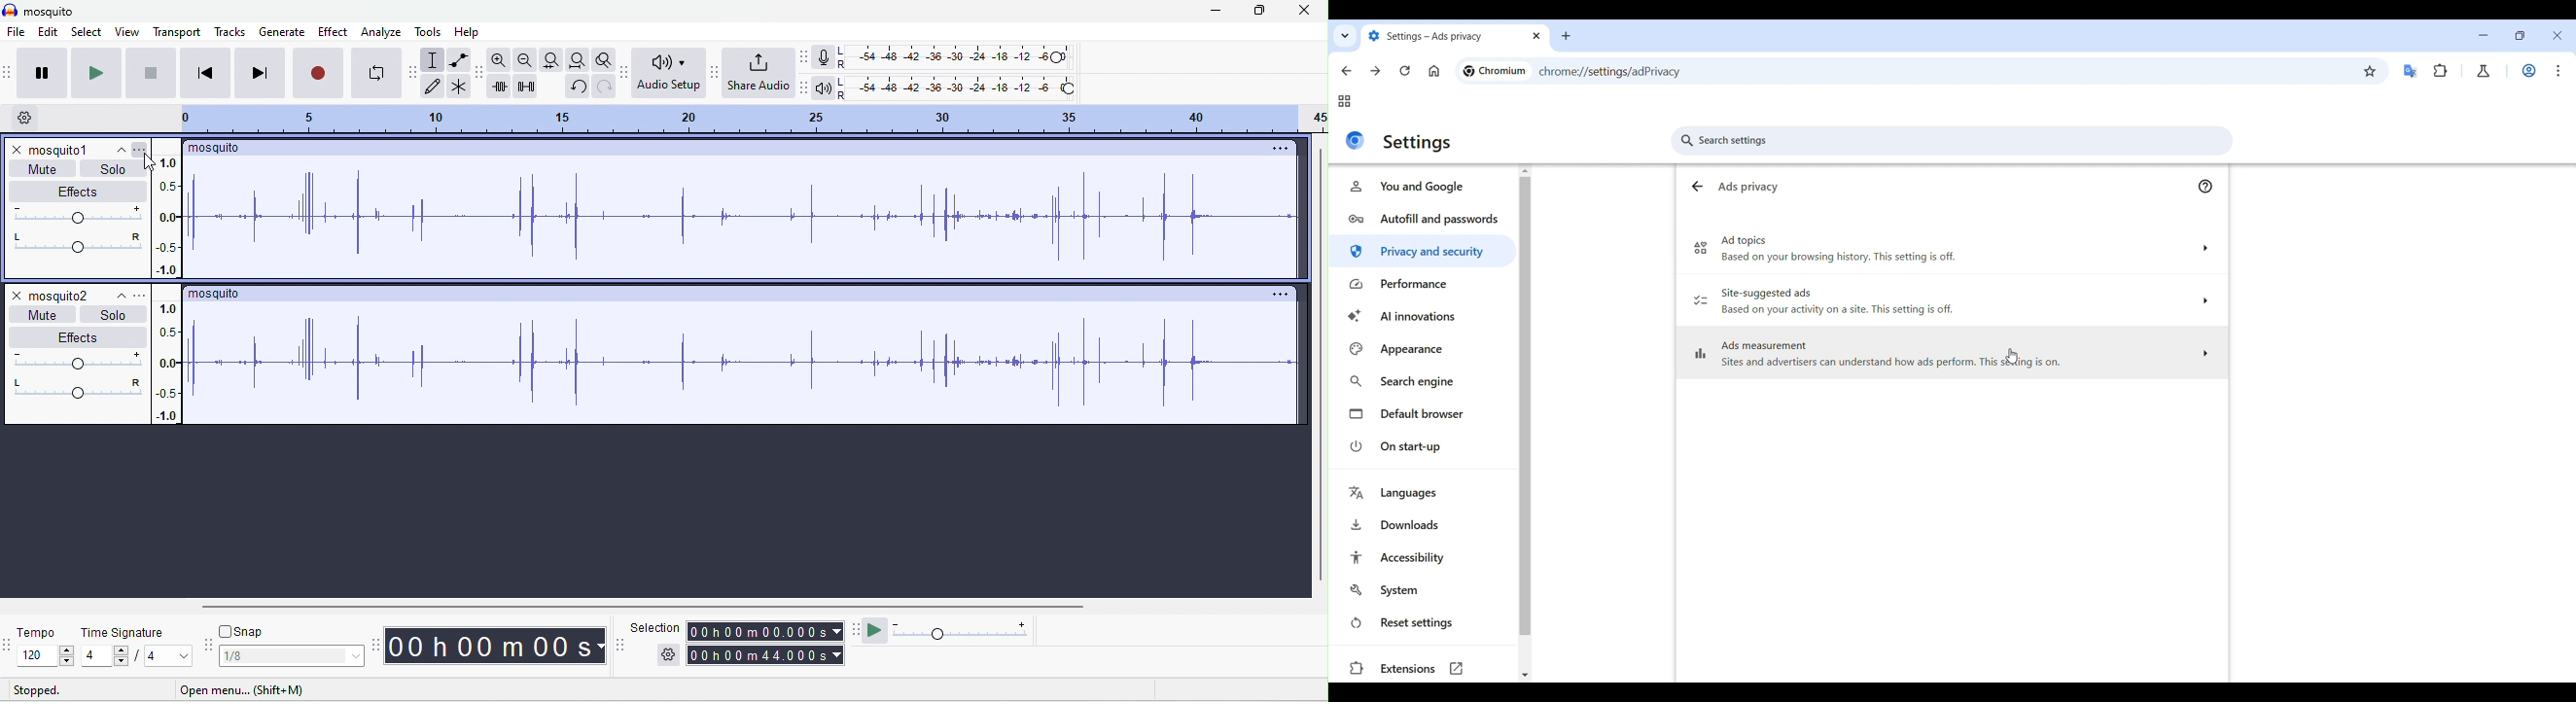 Image resolution: width=2576 pixels, height=728 pixels. Describe the element at coordinates (2484, 35) in the screenshot. I see `Minimize` at that location.